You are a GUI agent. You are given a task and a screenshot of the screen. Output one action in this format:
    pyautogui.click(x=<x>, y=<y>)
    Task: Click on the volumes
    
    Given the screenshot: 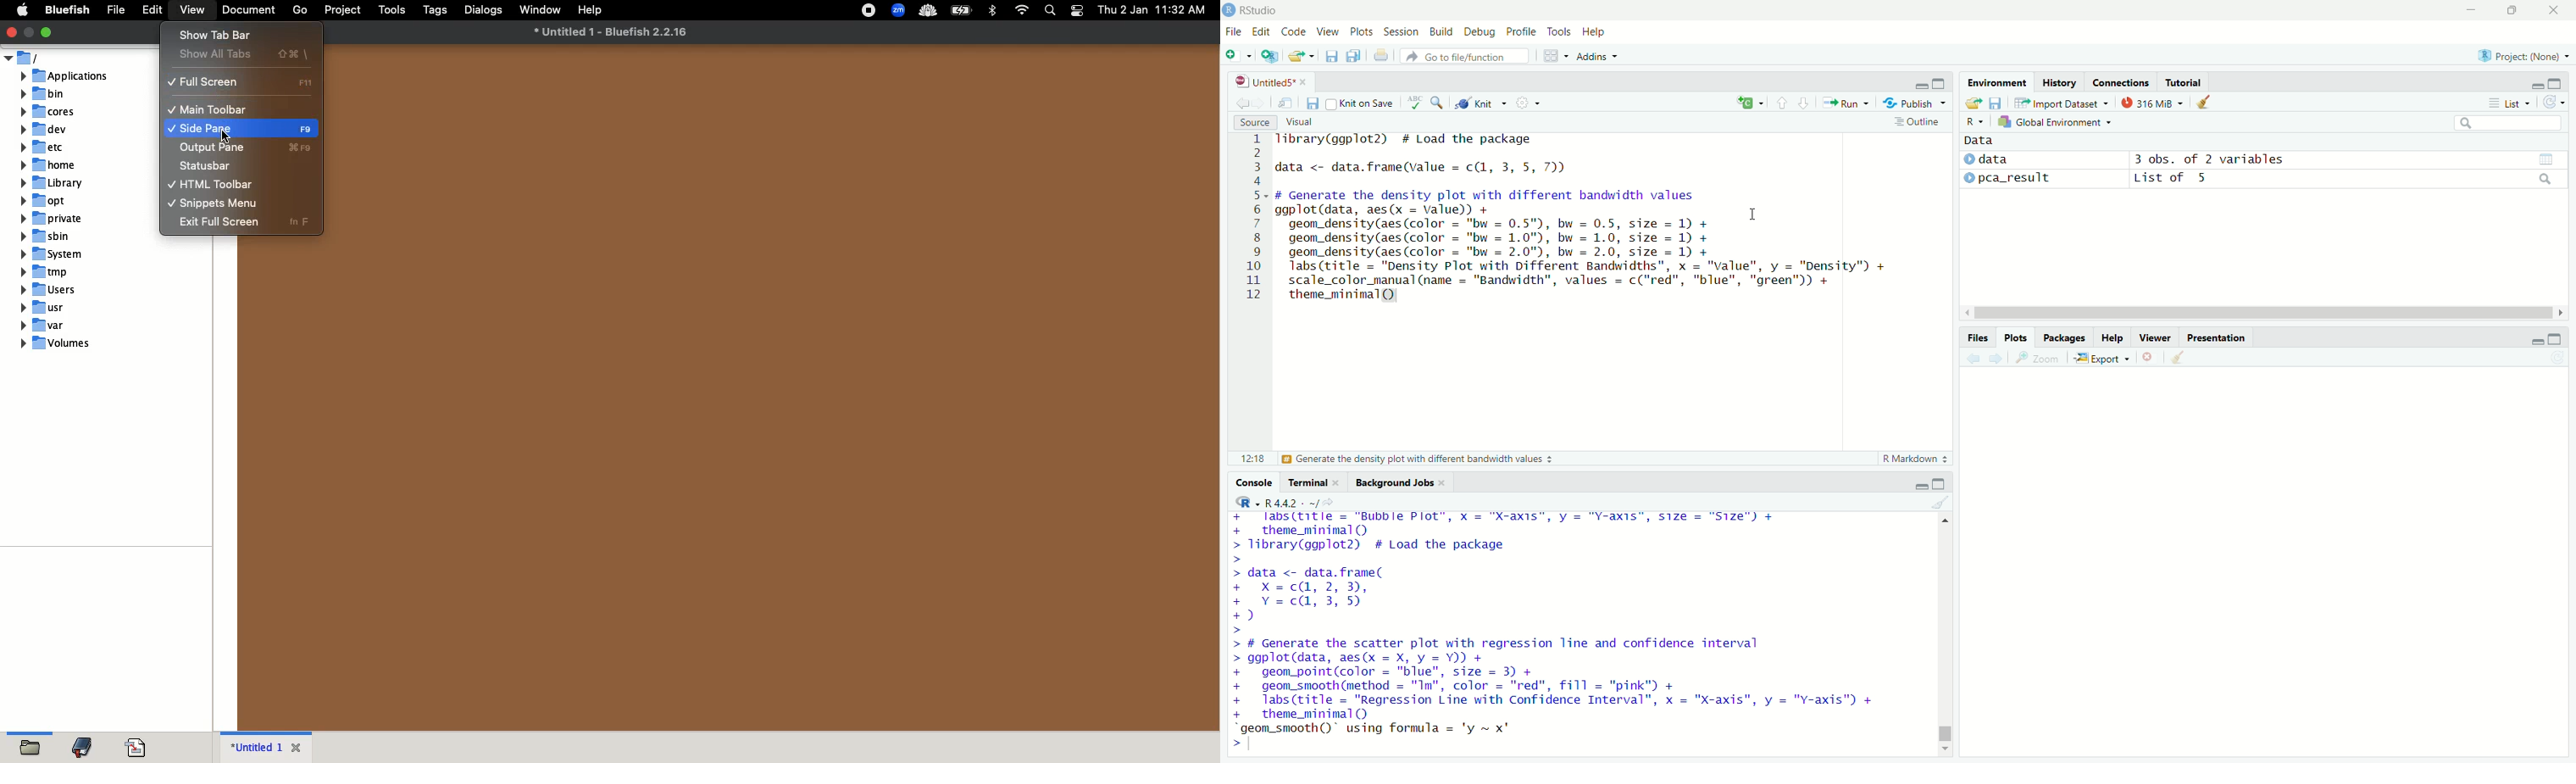 What is the action you would take?
    pyautogui.click(x=58, y=344)
    